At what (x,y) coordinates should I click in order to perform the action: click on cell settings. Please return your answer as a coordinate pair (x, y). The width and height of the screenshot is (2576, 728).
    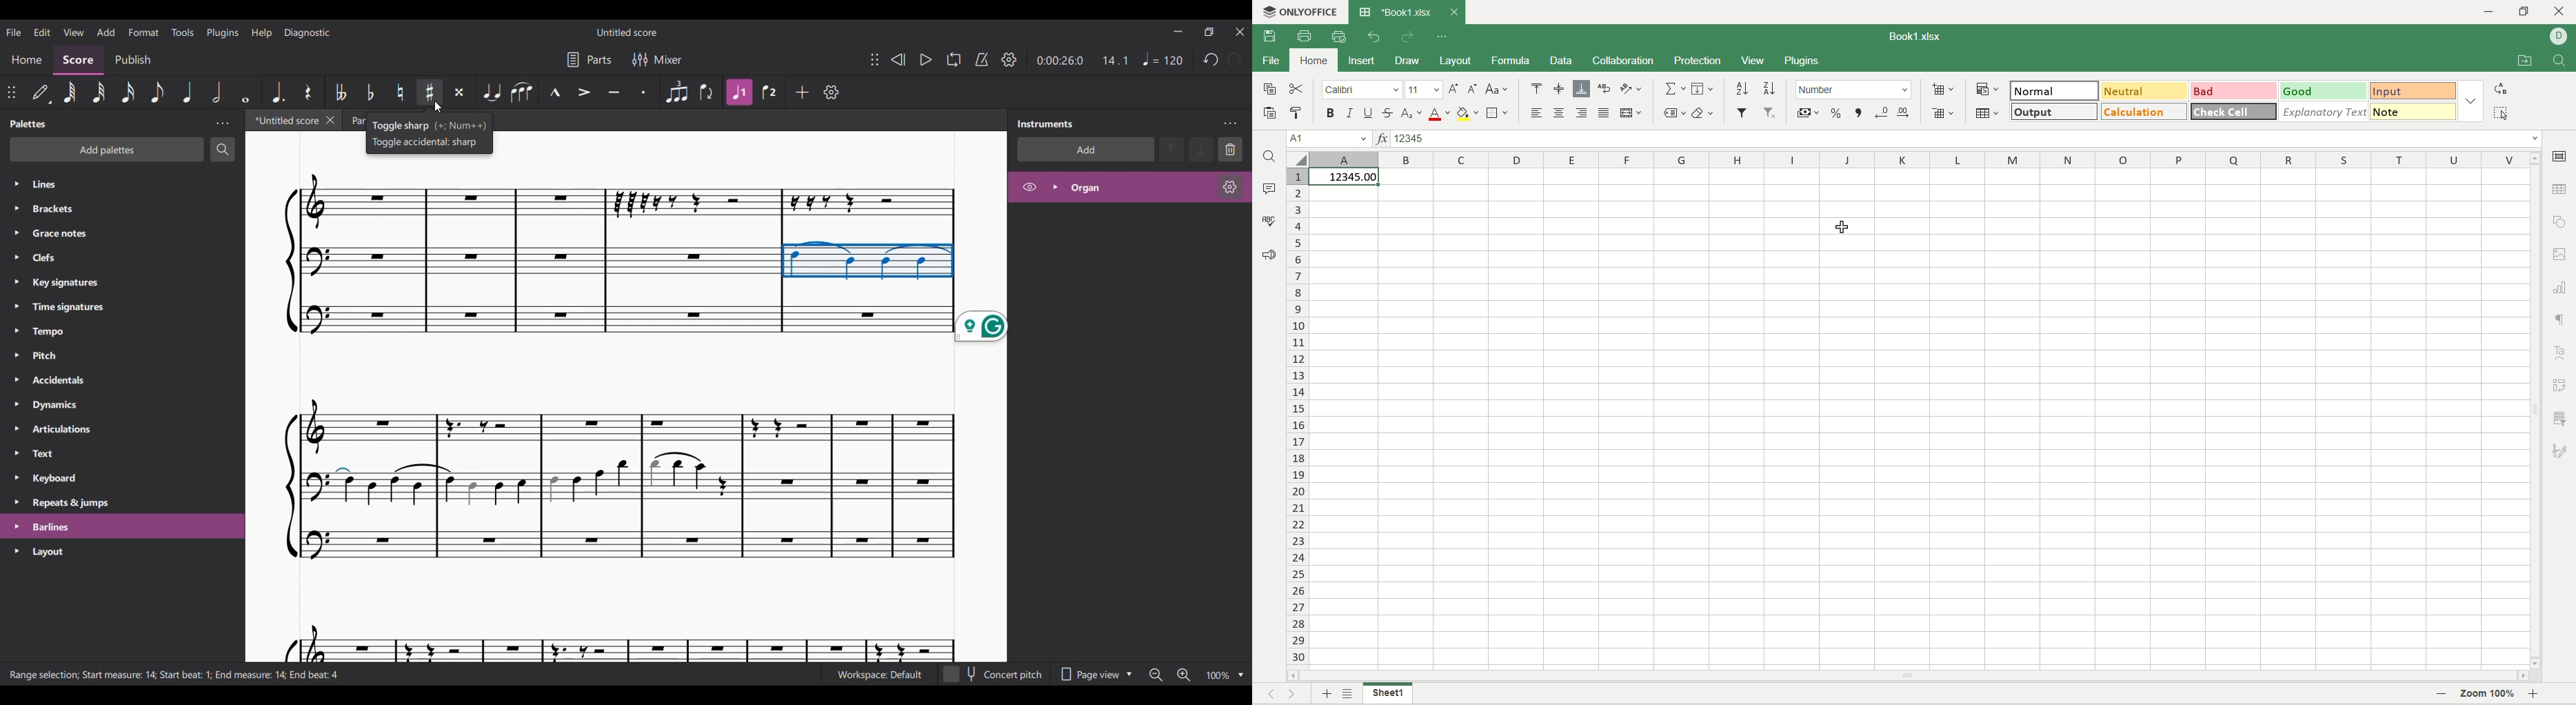
    Looking at the image, I should click on (2559, 159).